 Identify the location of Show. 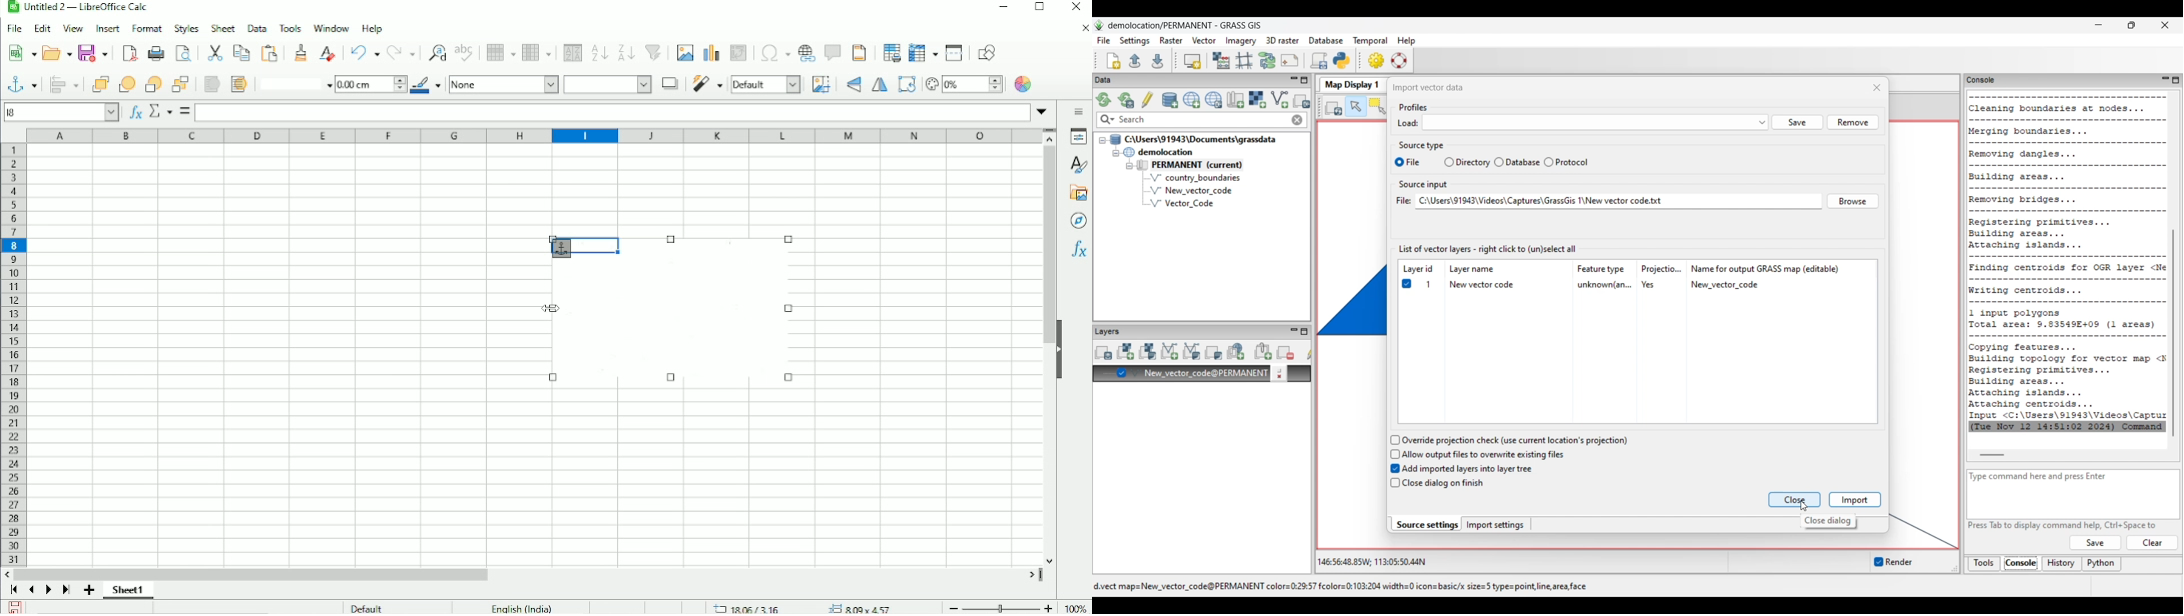
(1059, 348).